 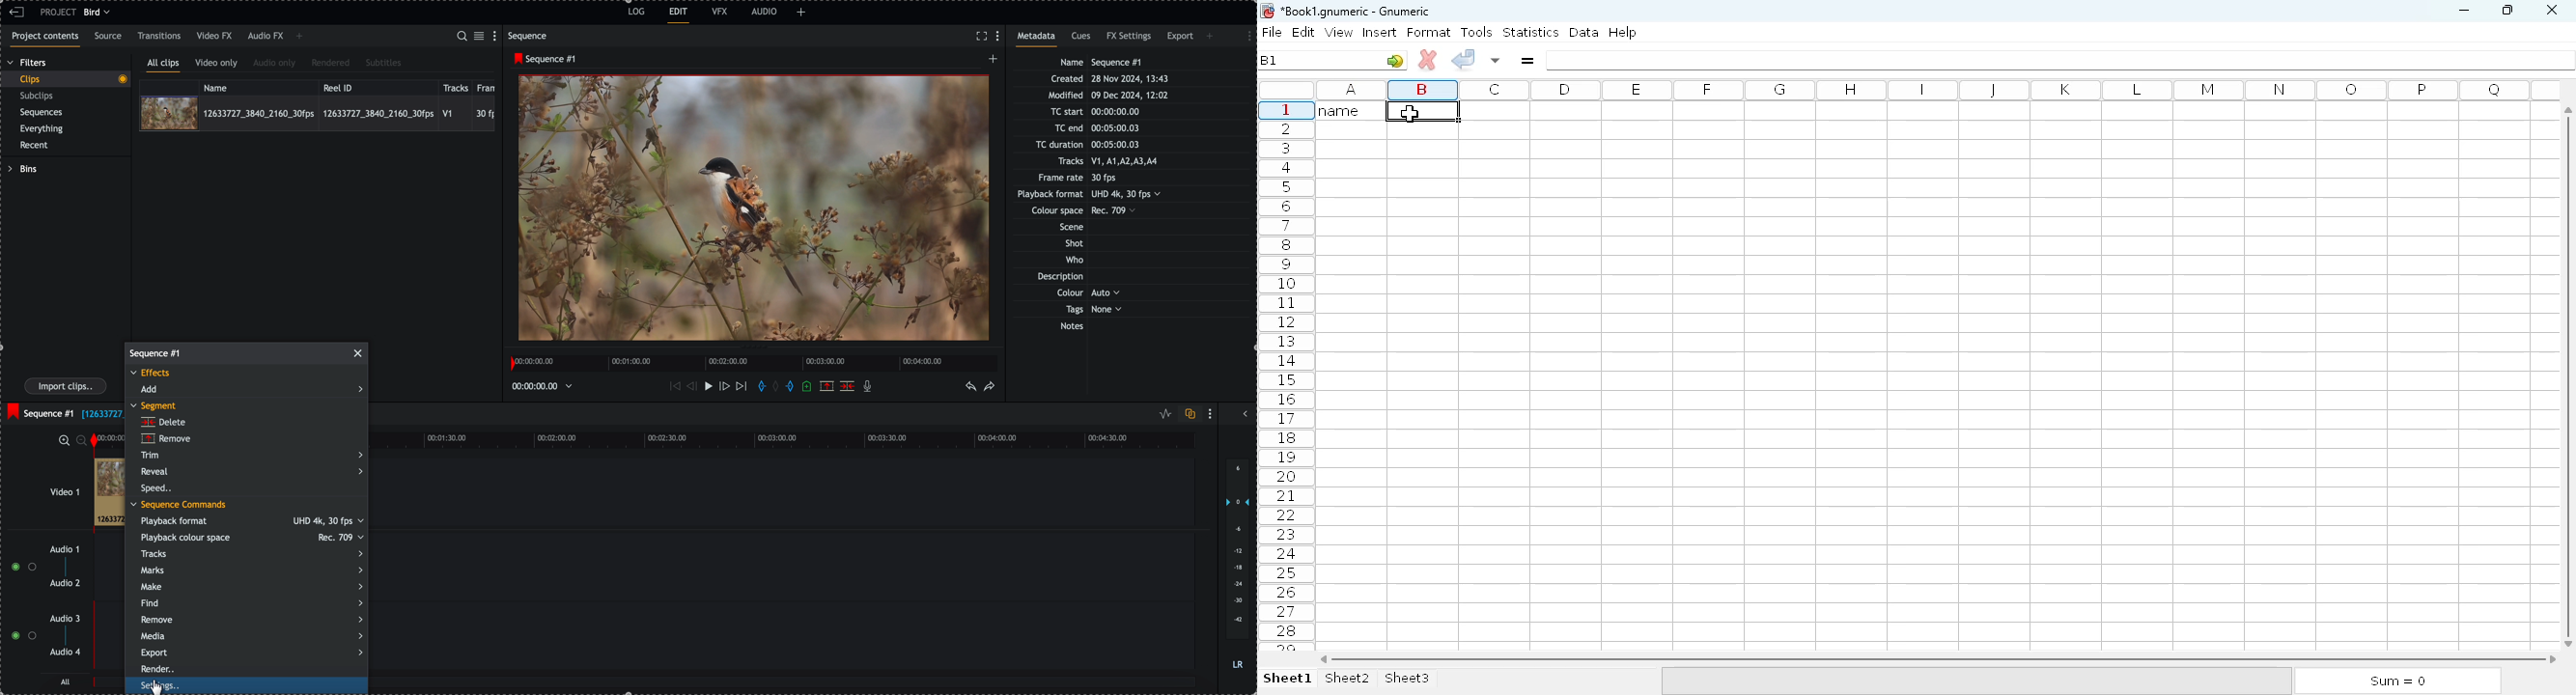 What do you see at coordinates (741, 388) in the screenshot?
I see `move foward` at bounding box center [741, 388].